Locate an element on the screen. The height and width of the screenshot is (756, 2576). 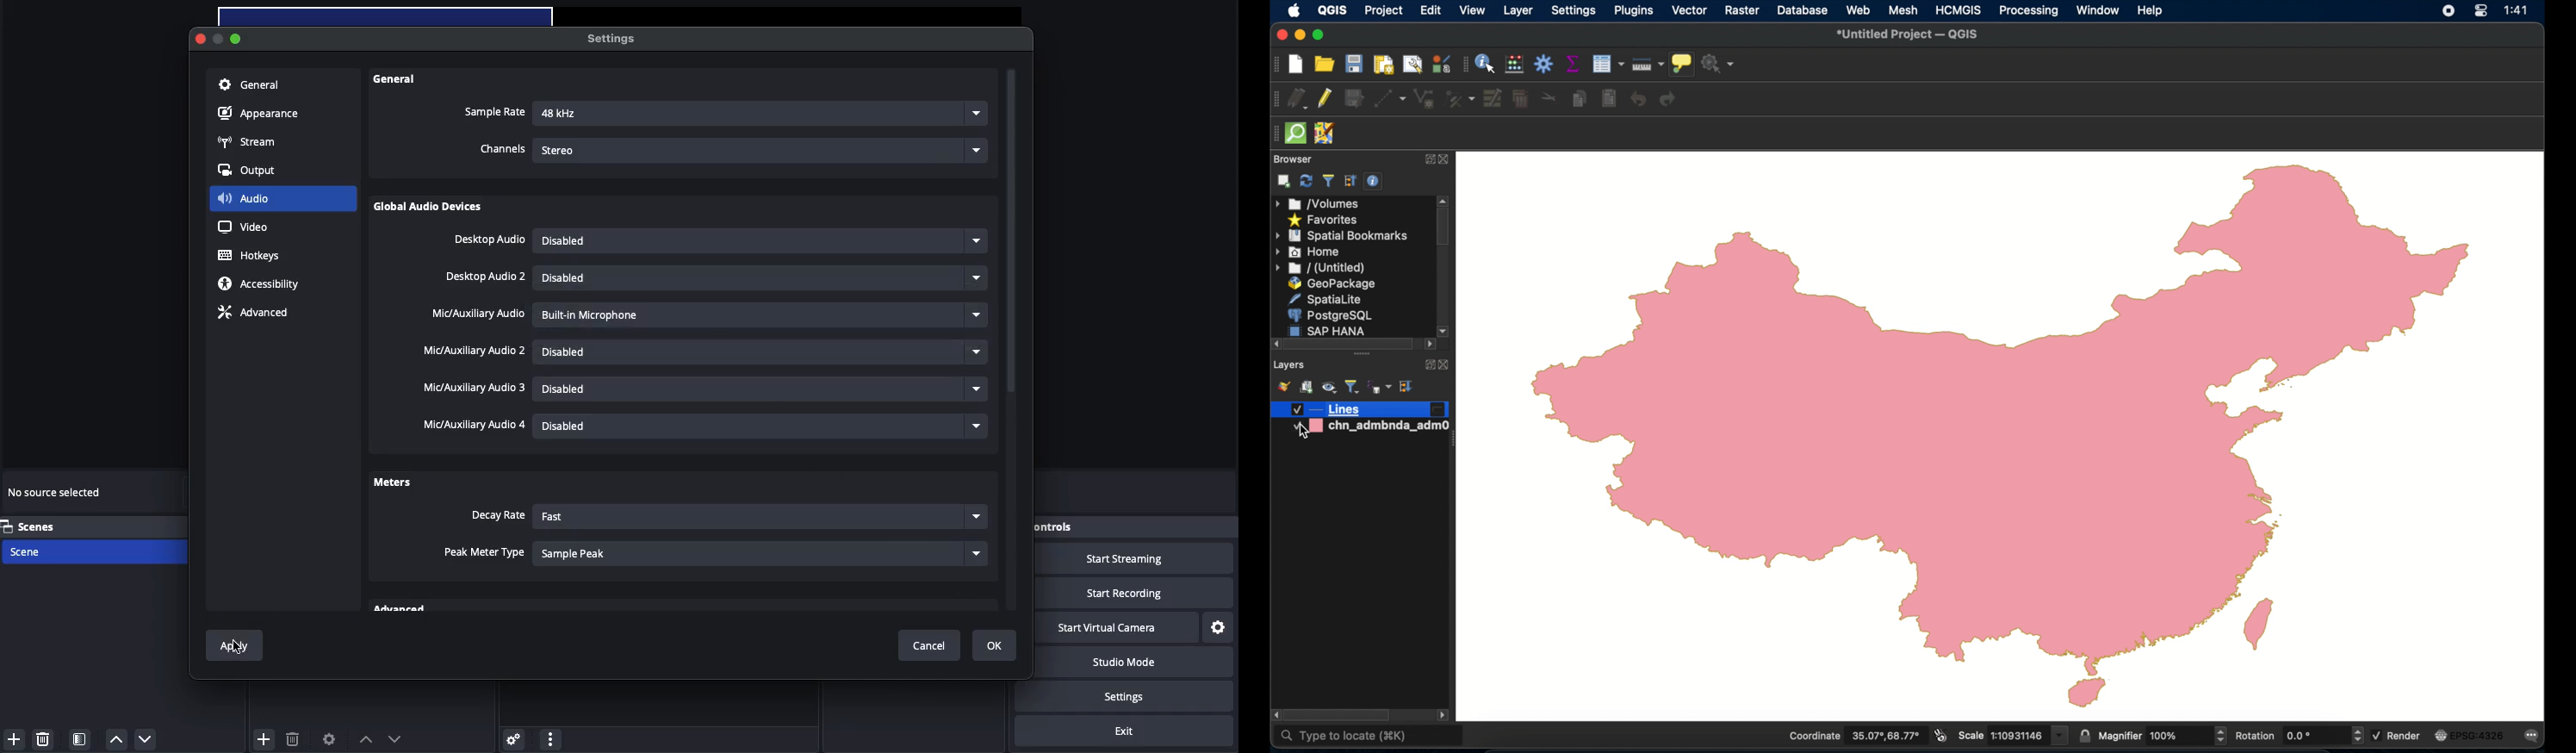
Disabled is located at coordinates (764, 313).